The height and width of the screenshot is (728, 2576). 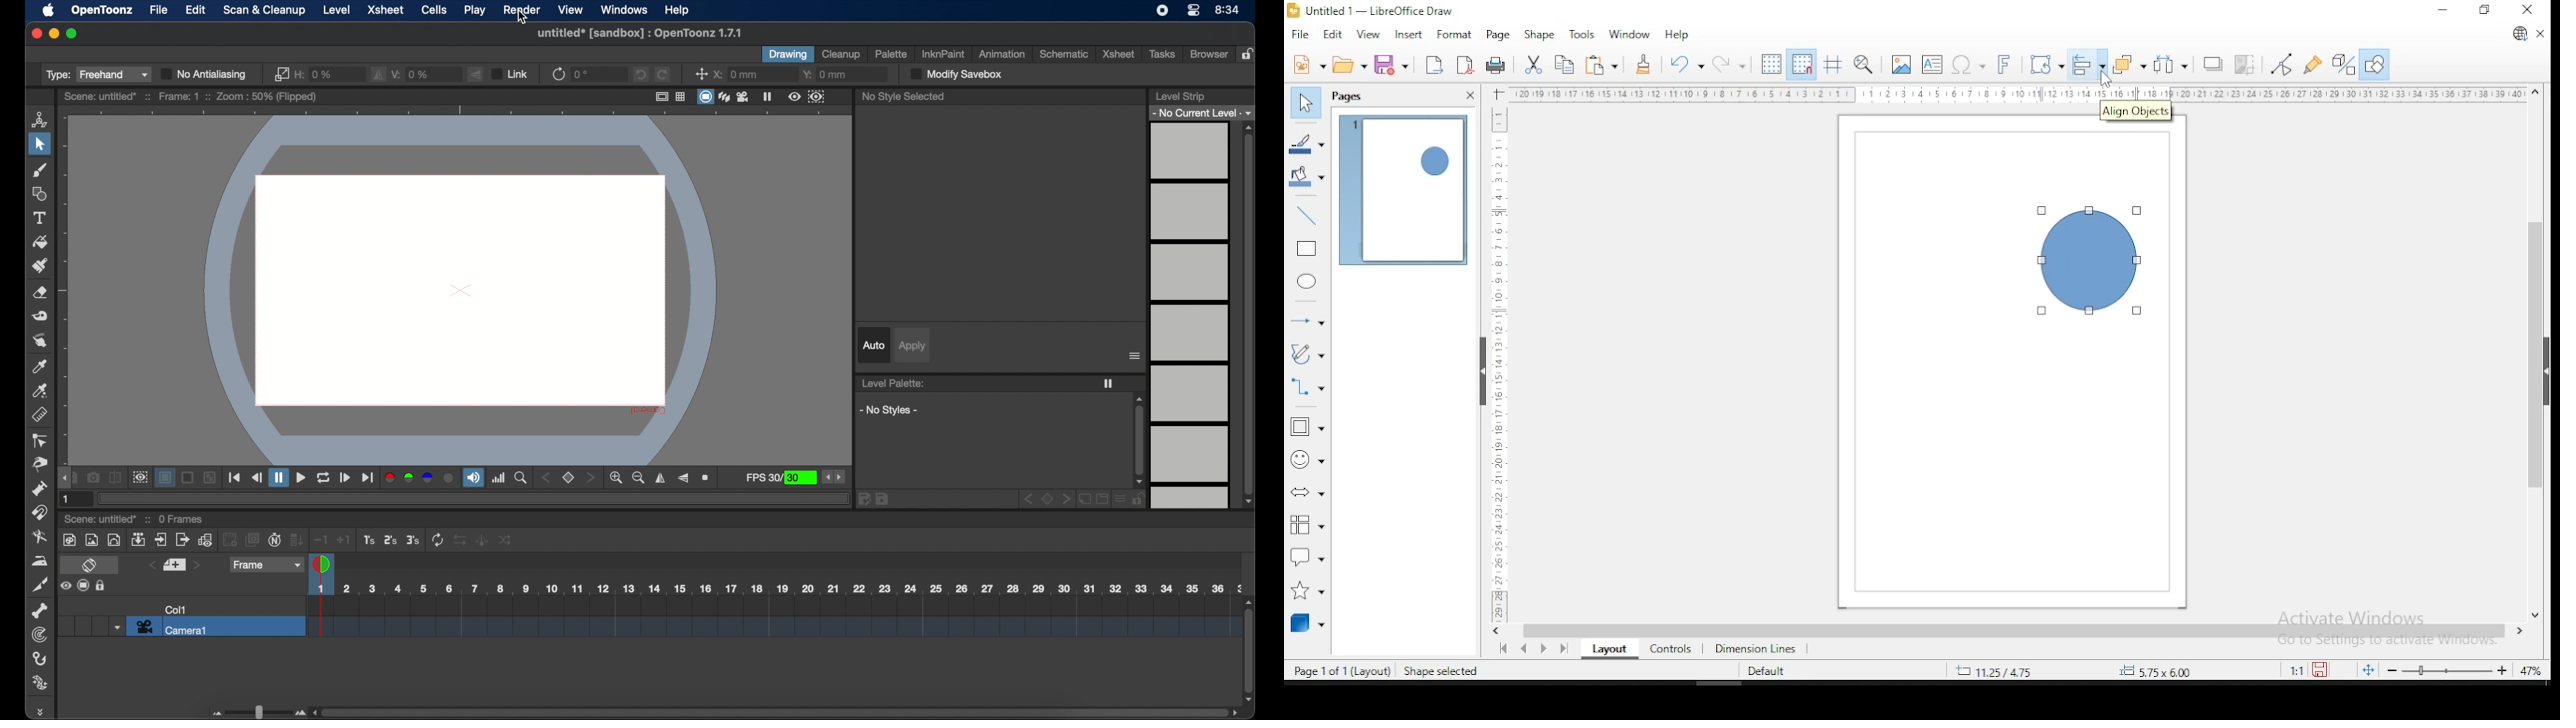 I want to click on close window, so click(x=2529, y=10).